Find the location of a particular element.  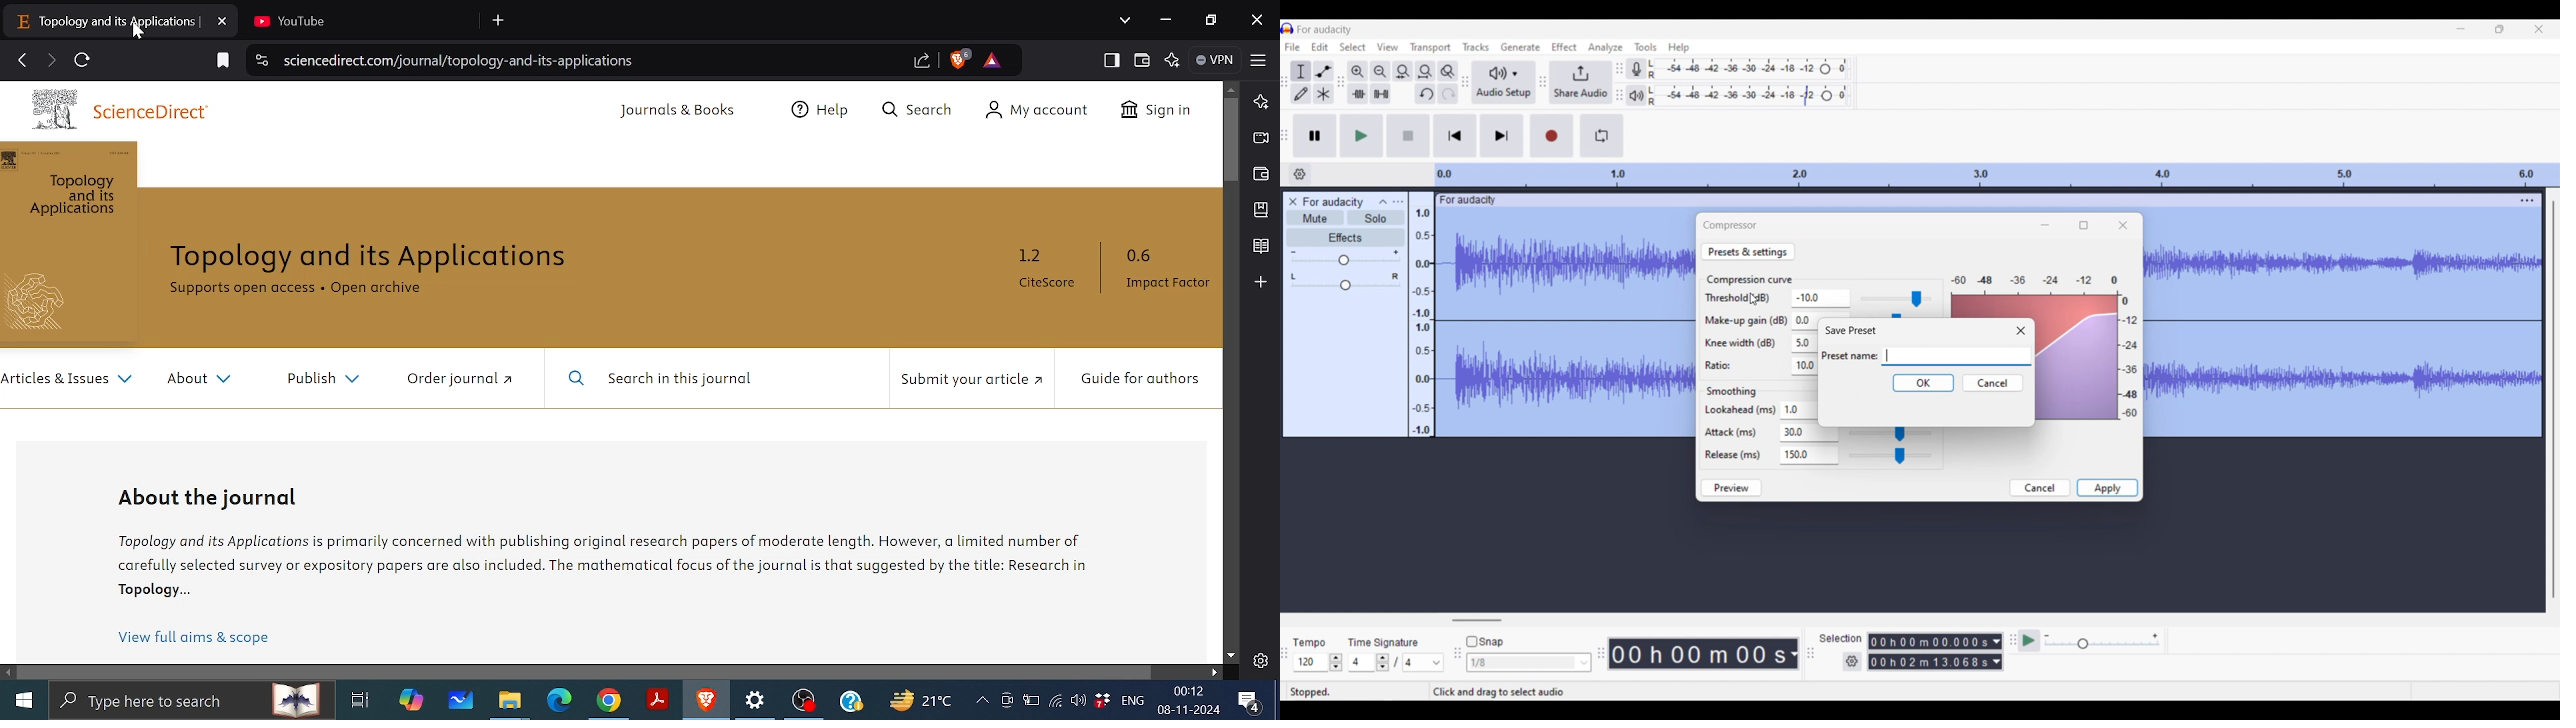

move forward is located at coordinates (50, 60).